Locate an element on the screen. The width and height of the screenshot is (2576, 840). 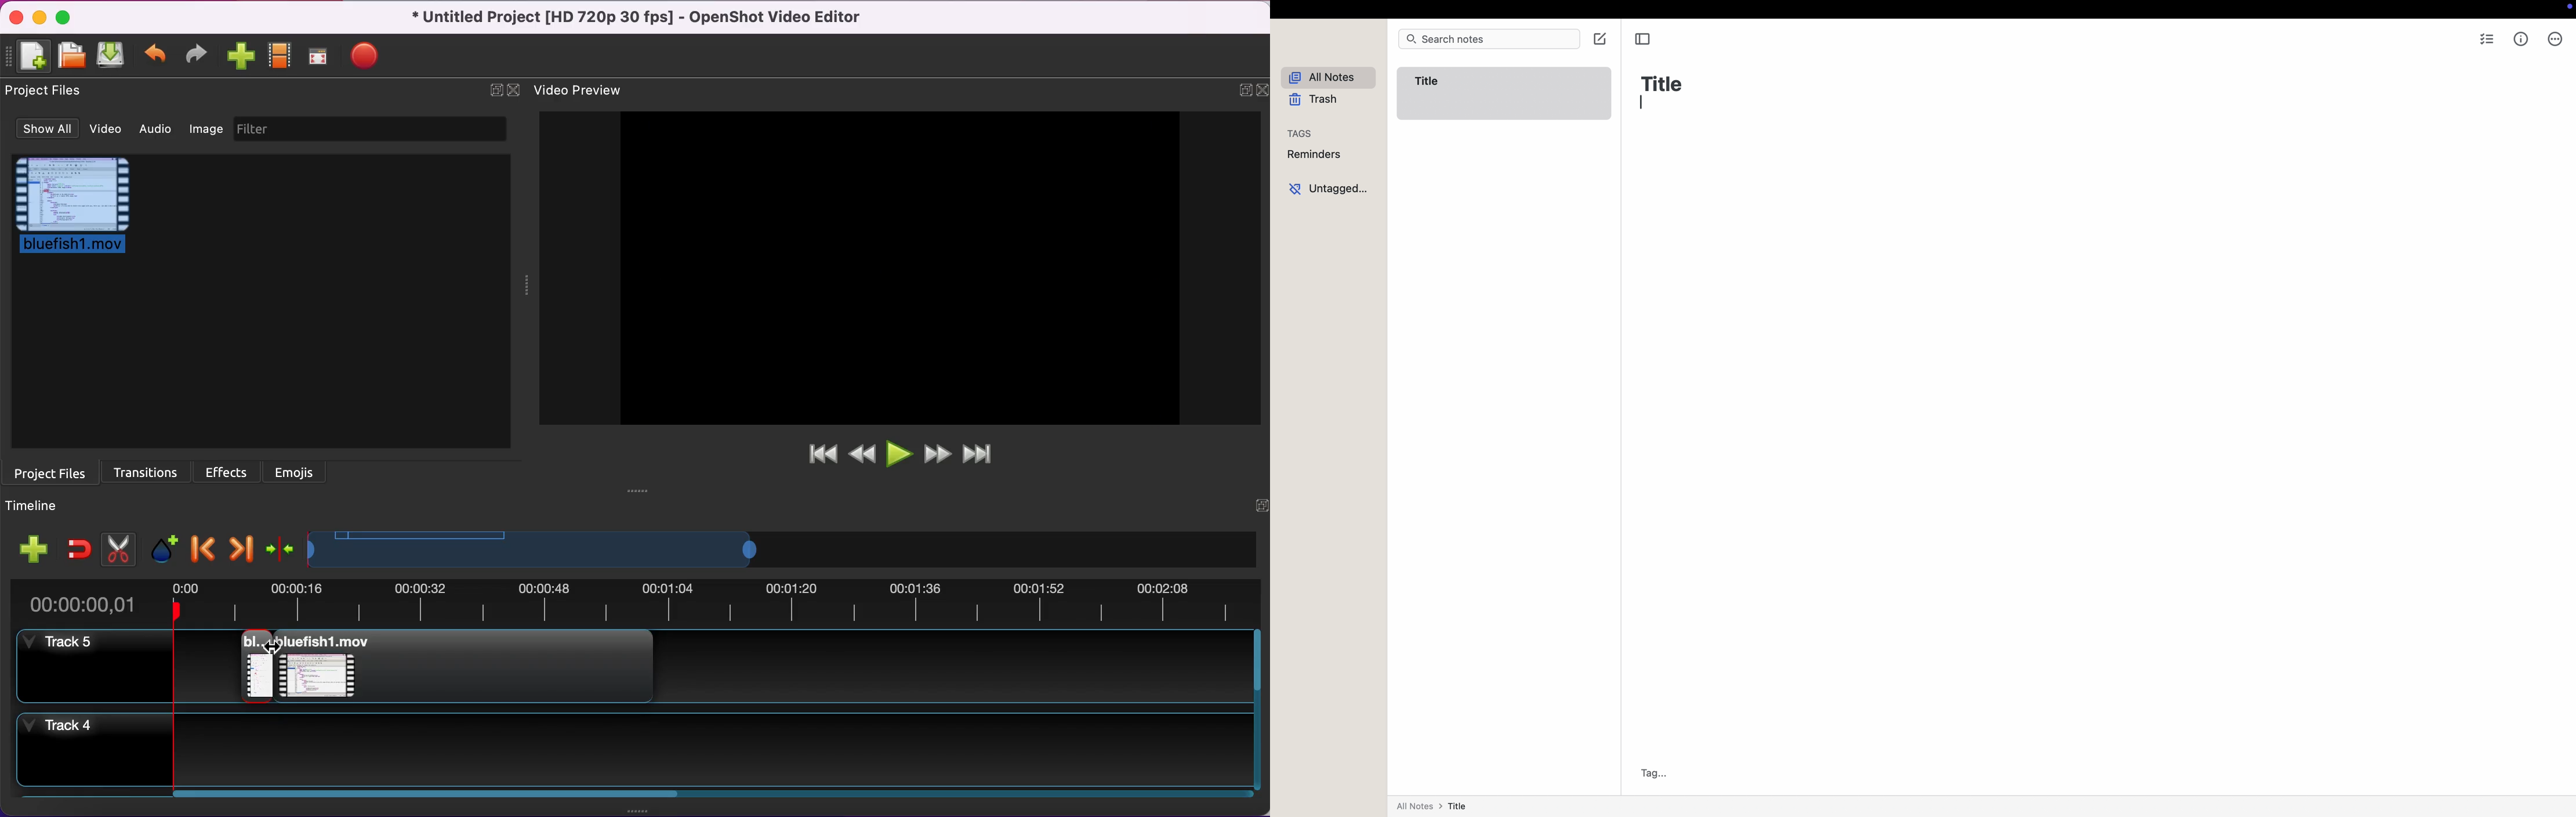
untagged is located at coordinates (1328, 188).